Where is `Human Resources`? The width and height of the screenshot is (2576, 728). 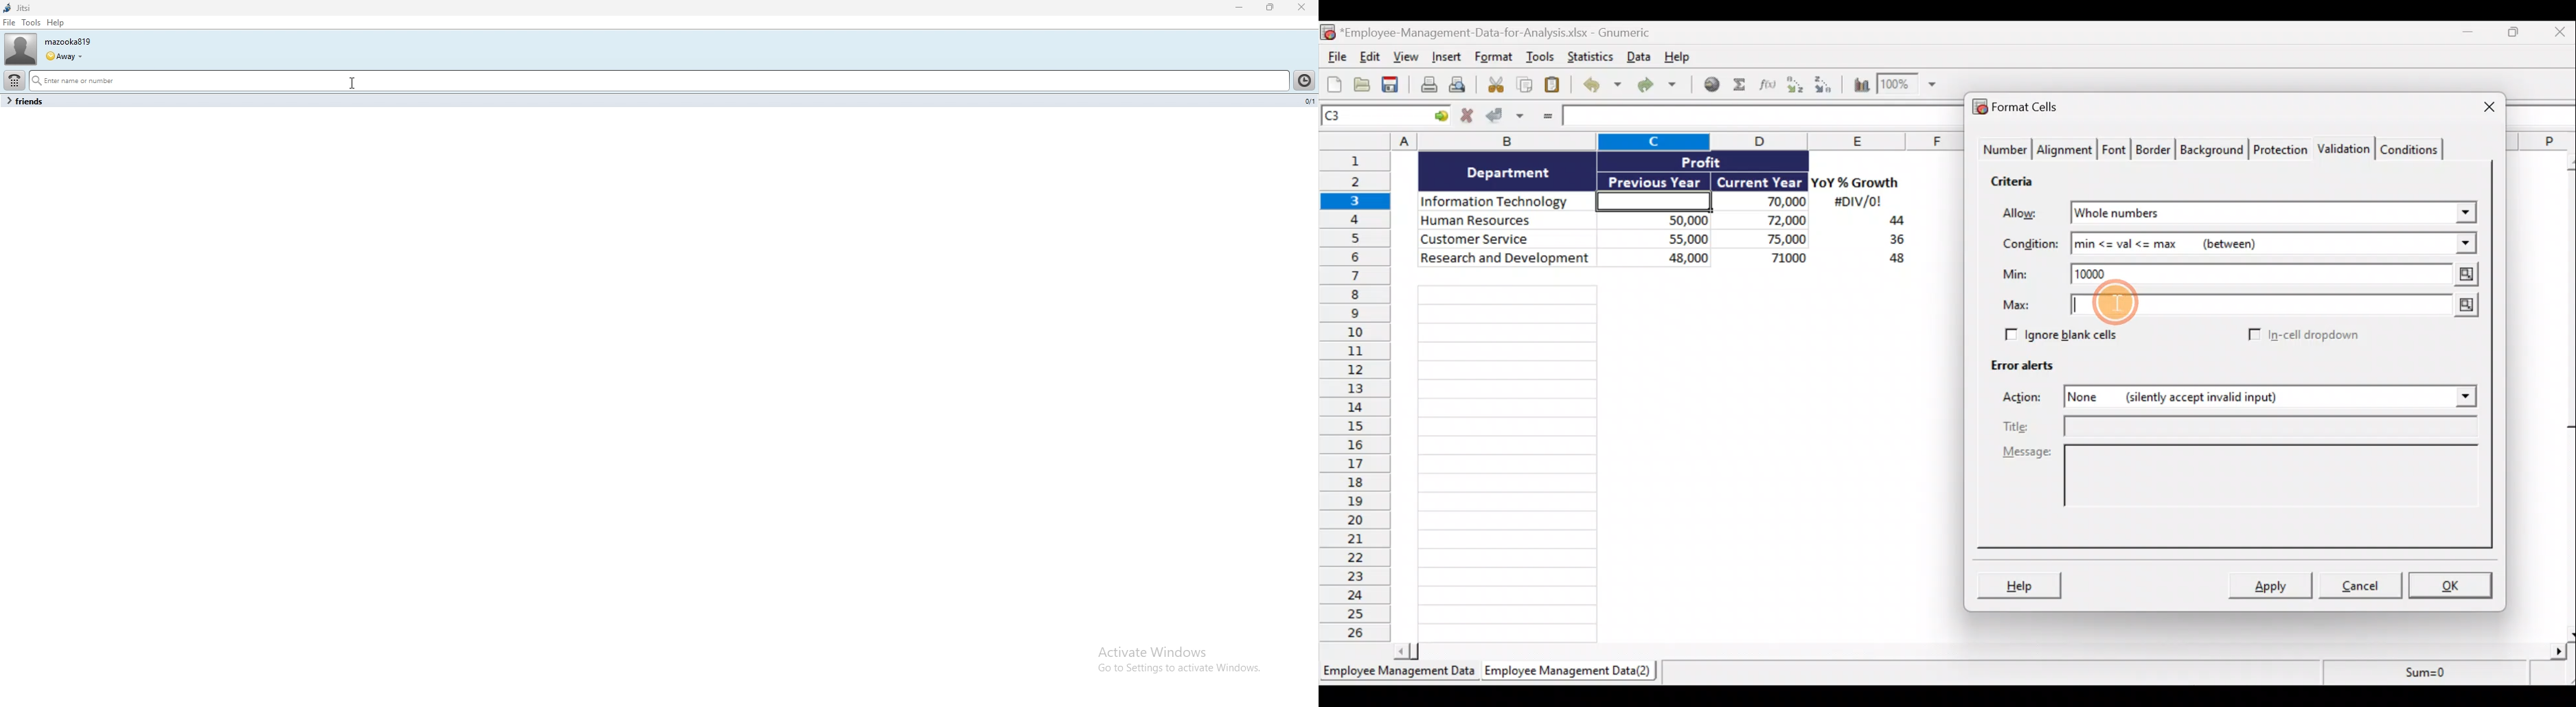
Human Resources is located at coordinates (1504, 221).